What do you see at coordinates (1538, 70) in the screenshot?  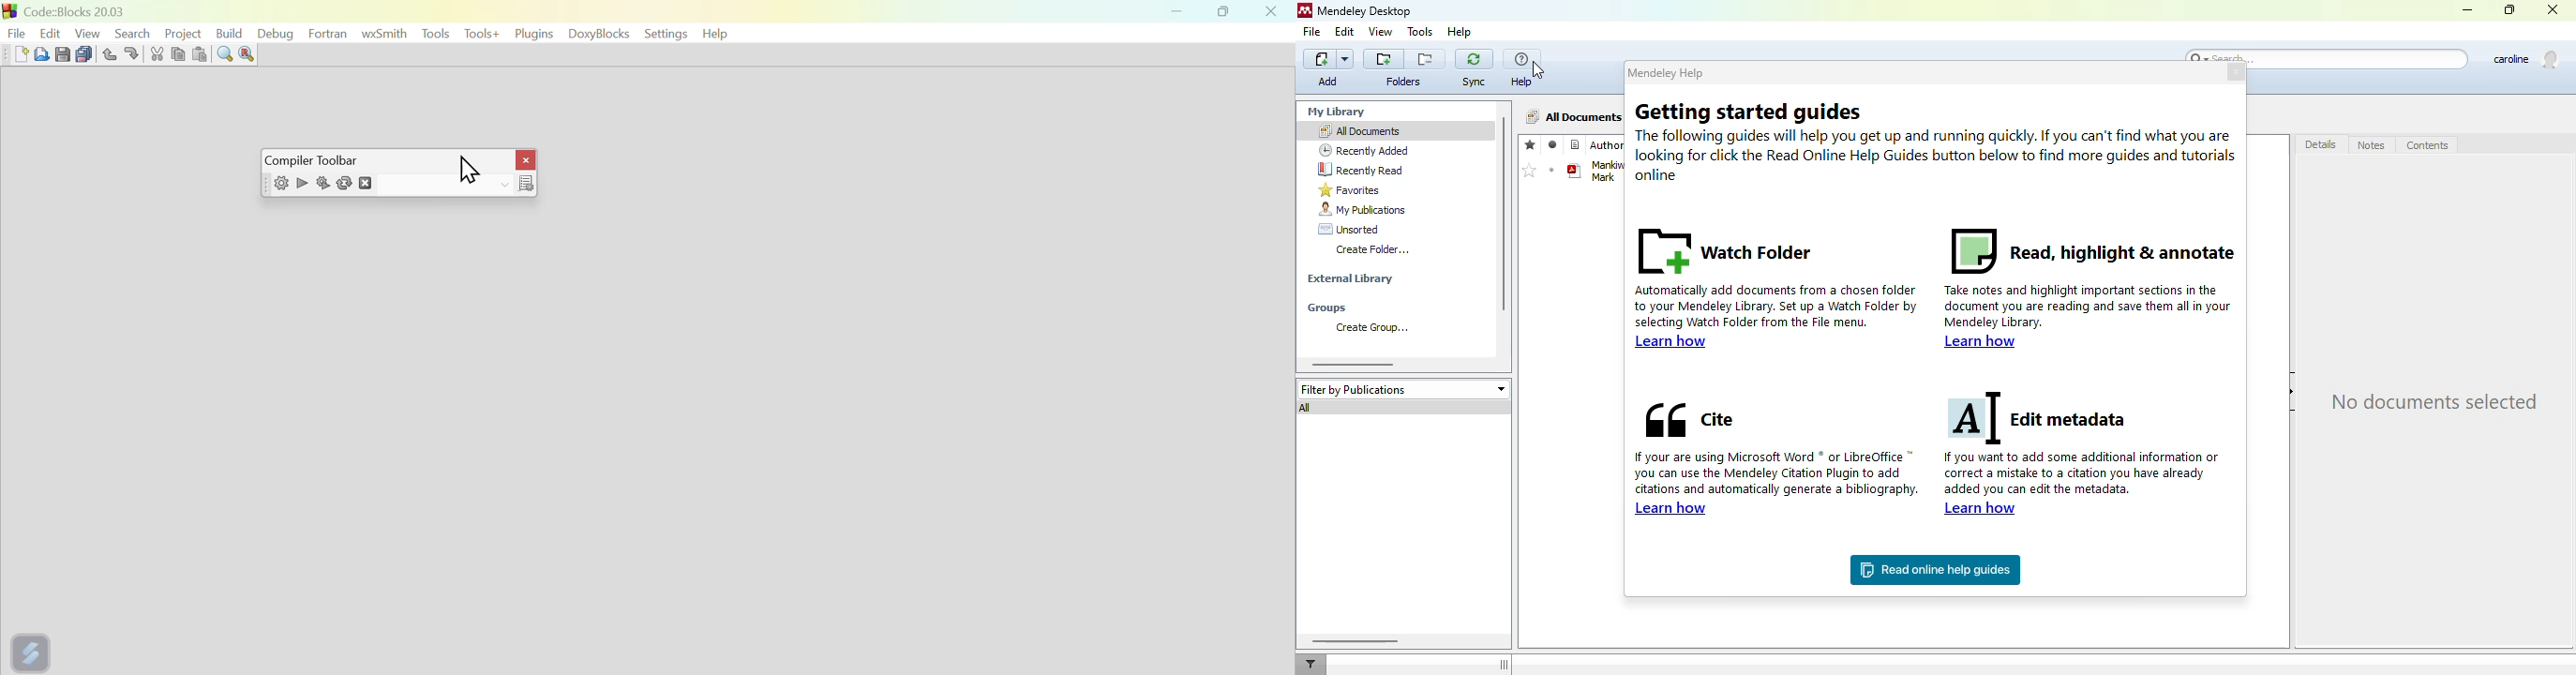 I see `cursor` at bounding box center [1538, 70].